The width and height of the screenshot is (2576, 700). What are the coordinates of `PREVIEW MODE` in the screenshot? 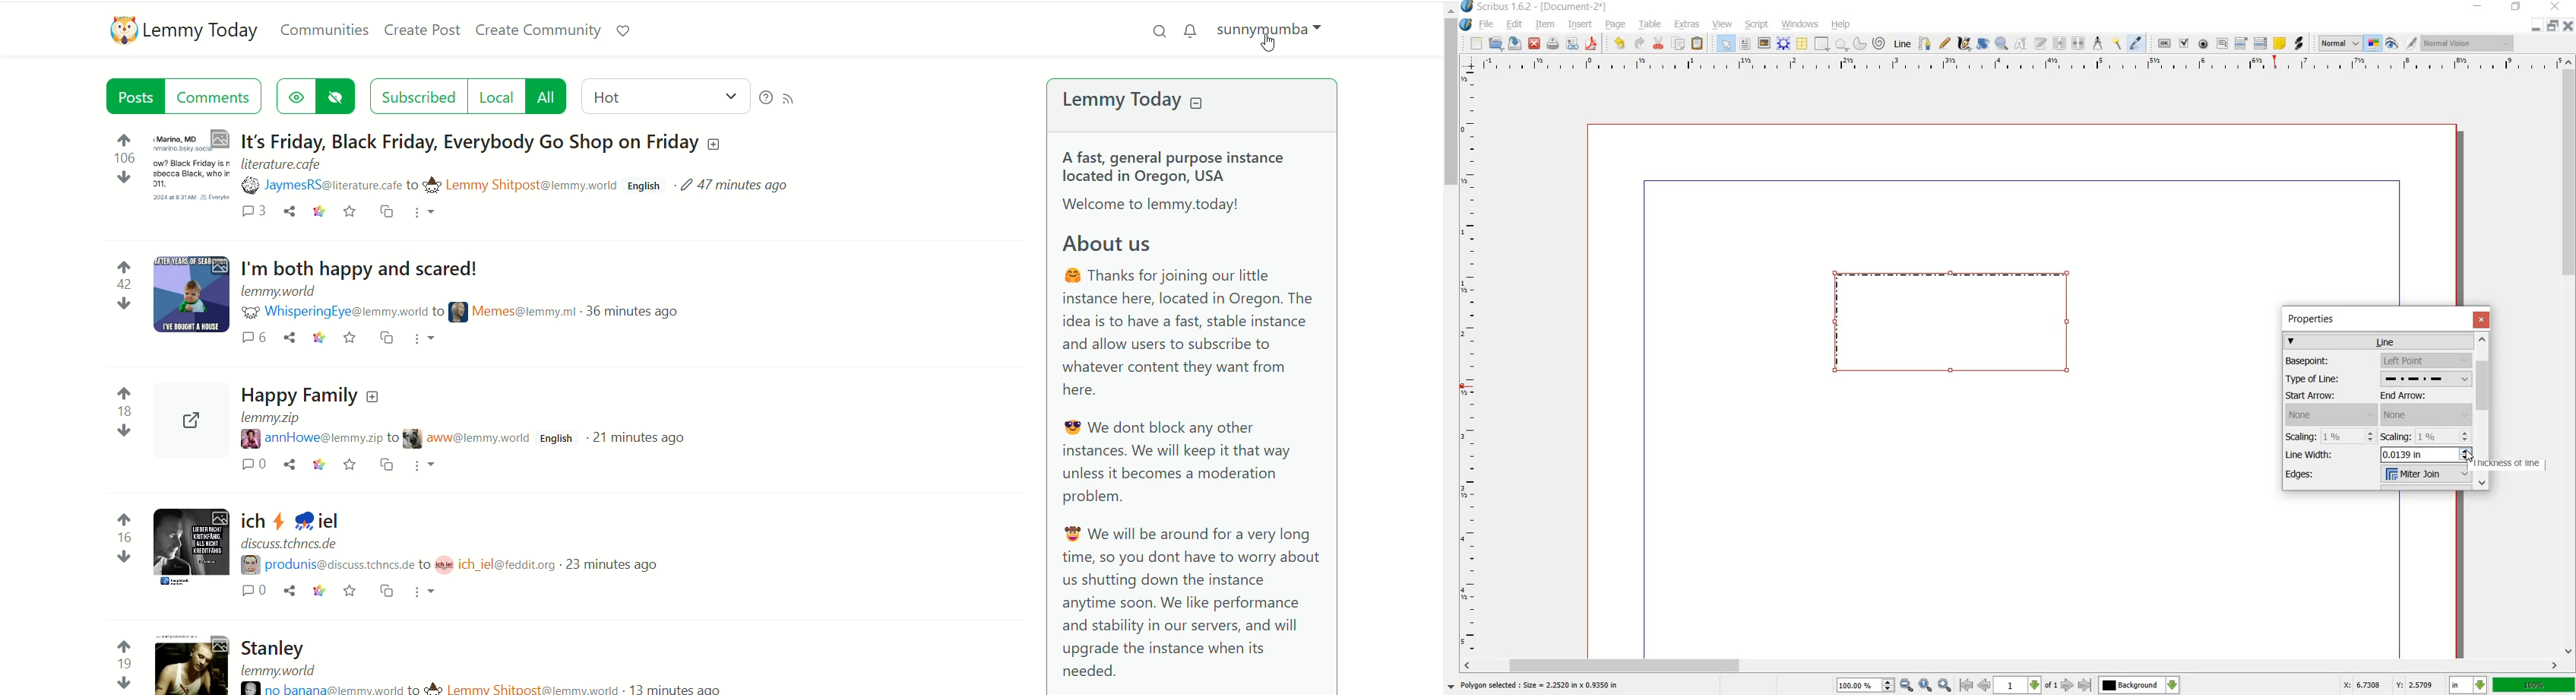 It's located at (2393, 44).